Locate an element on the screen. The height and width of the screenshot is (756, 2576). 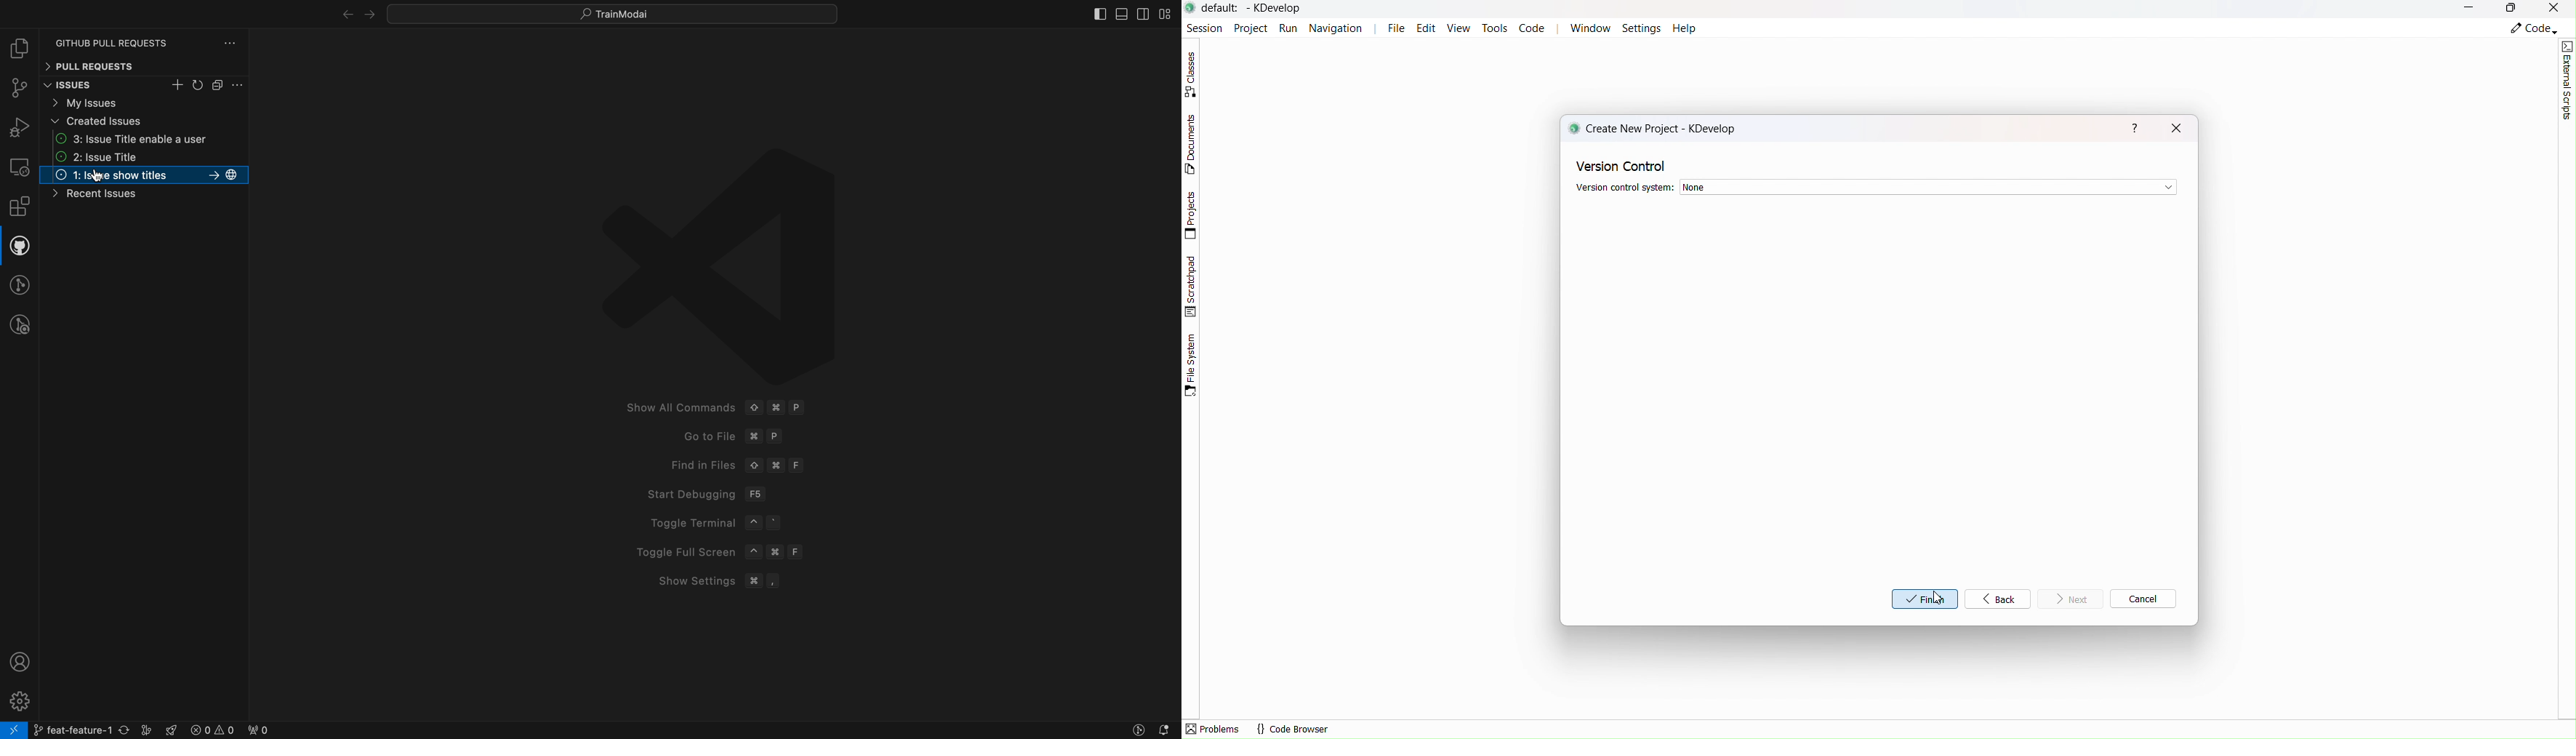
recent issues is located at coordinates (117, 196).